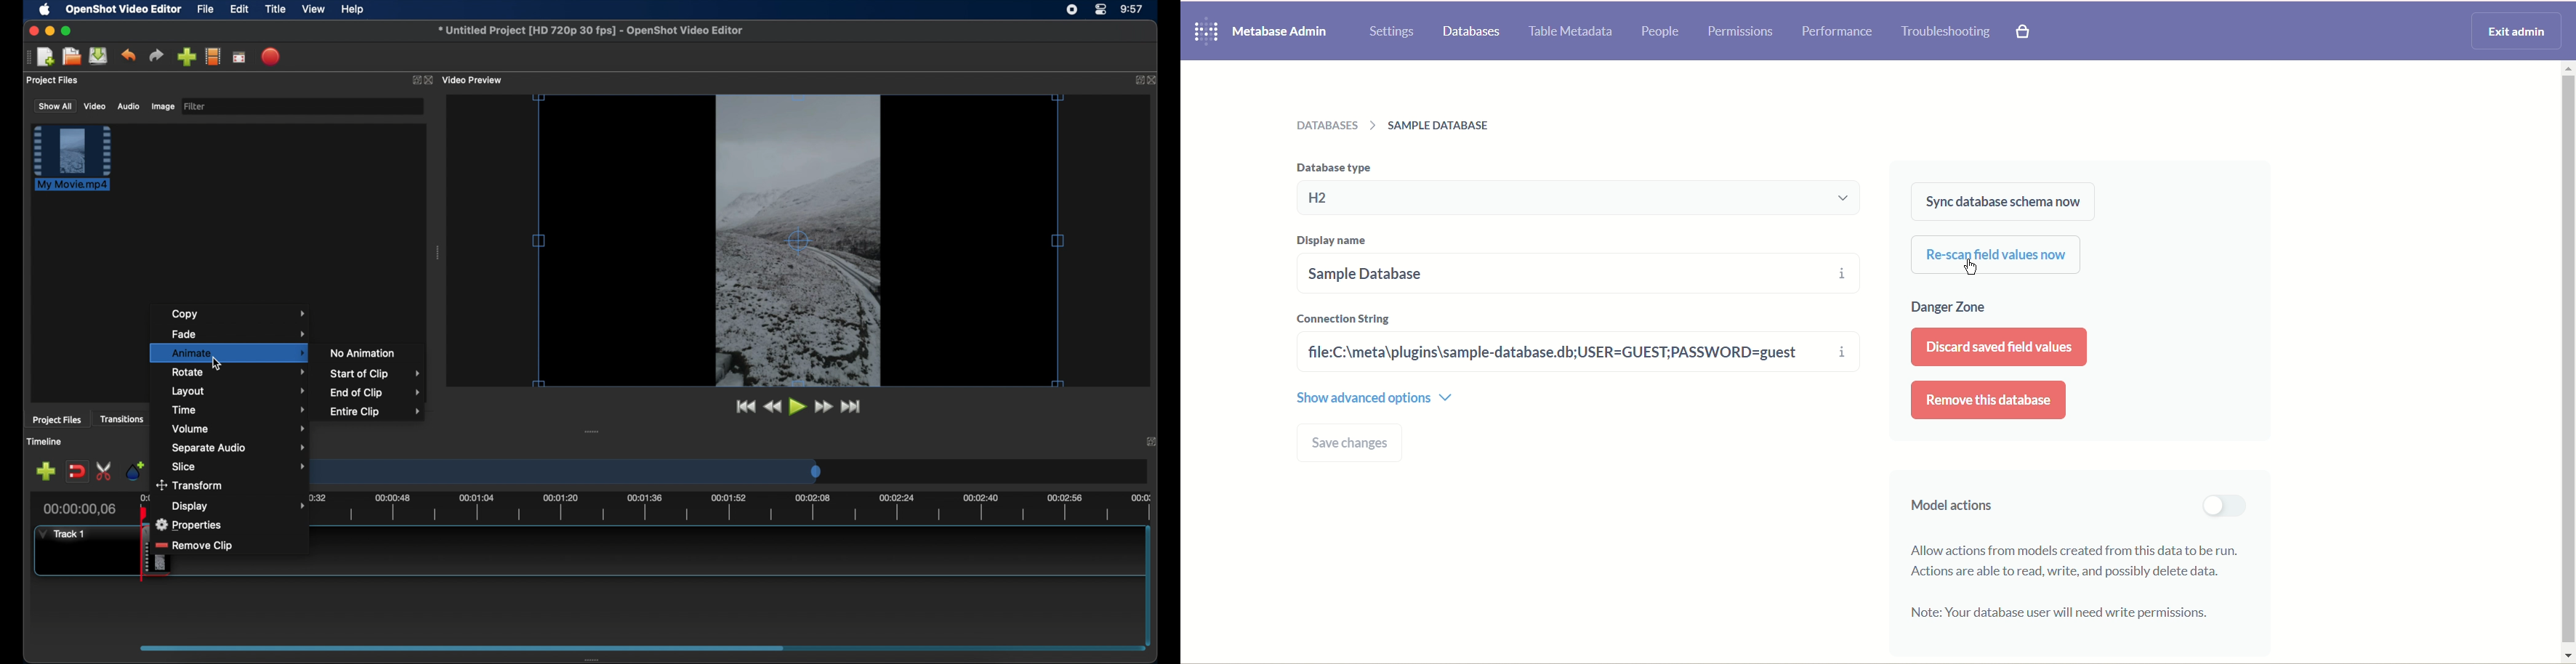 The height and width of the screenshot is (672, 2576). I want to click on troubleshooting, so click(1946, 33).